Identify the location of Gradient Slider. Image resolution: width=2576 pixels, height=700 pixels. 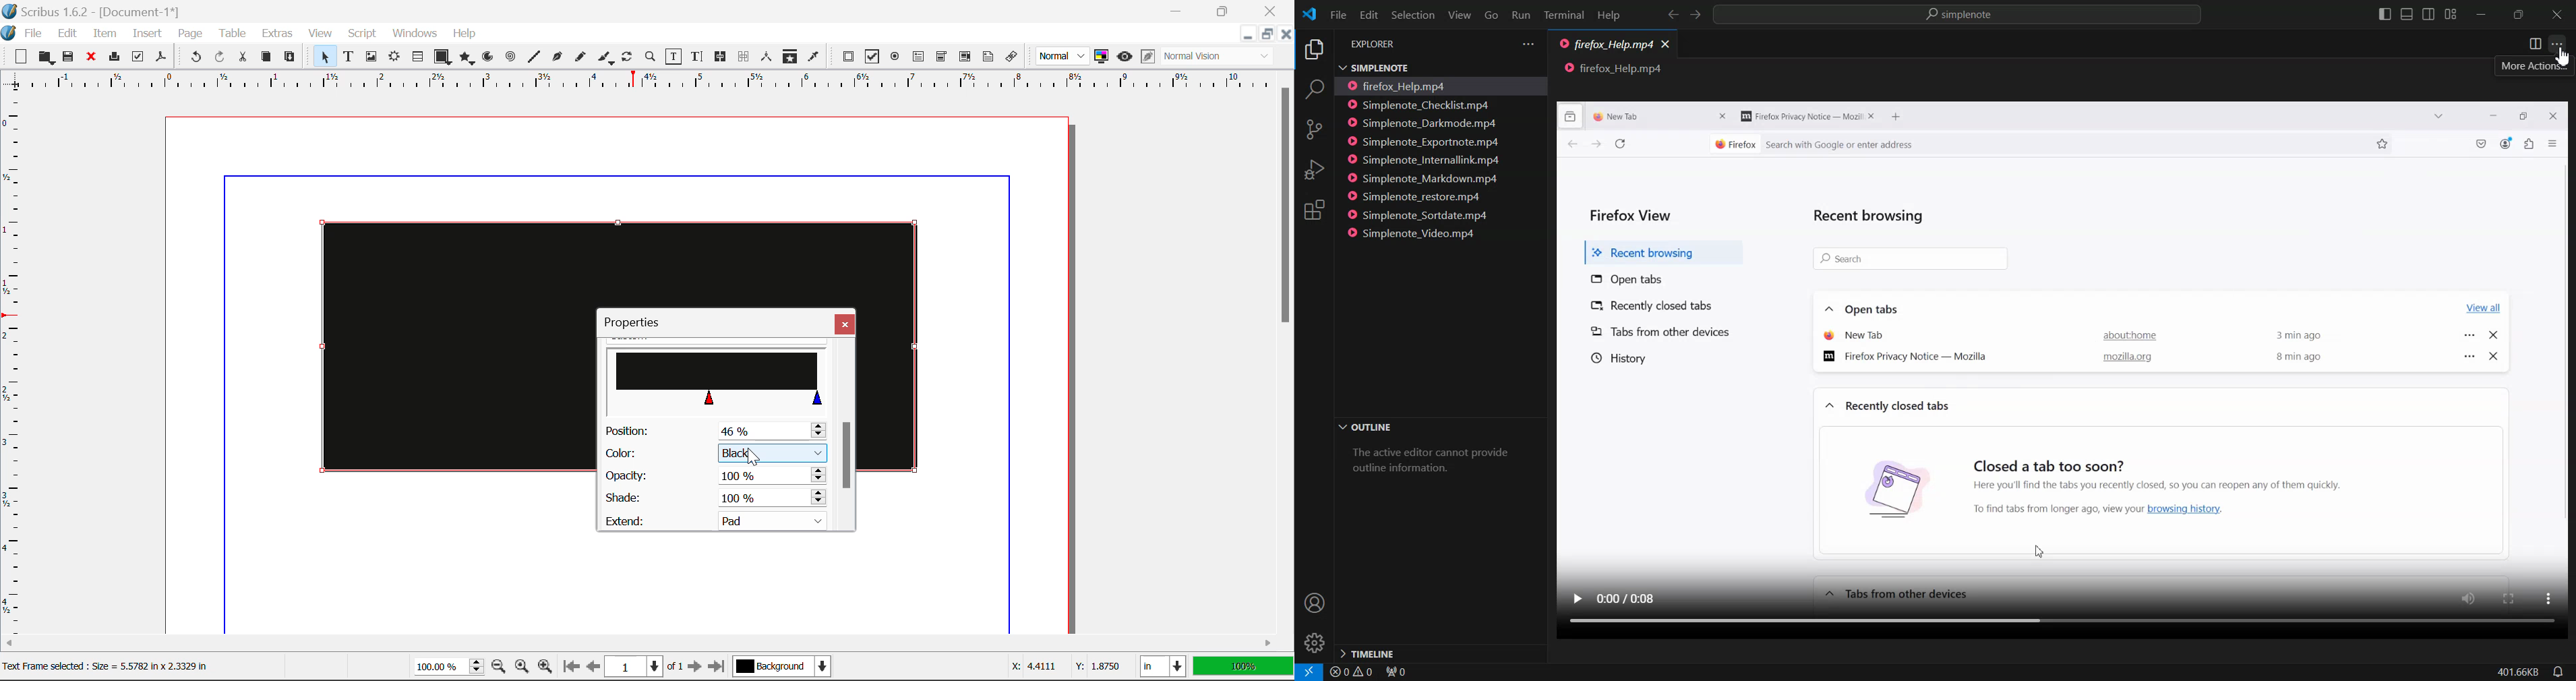
(717, 378).